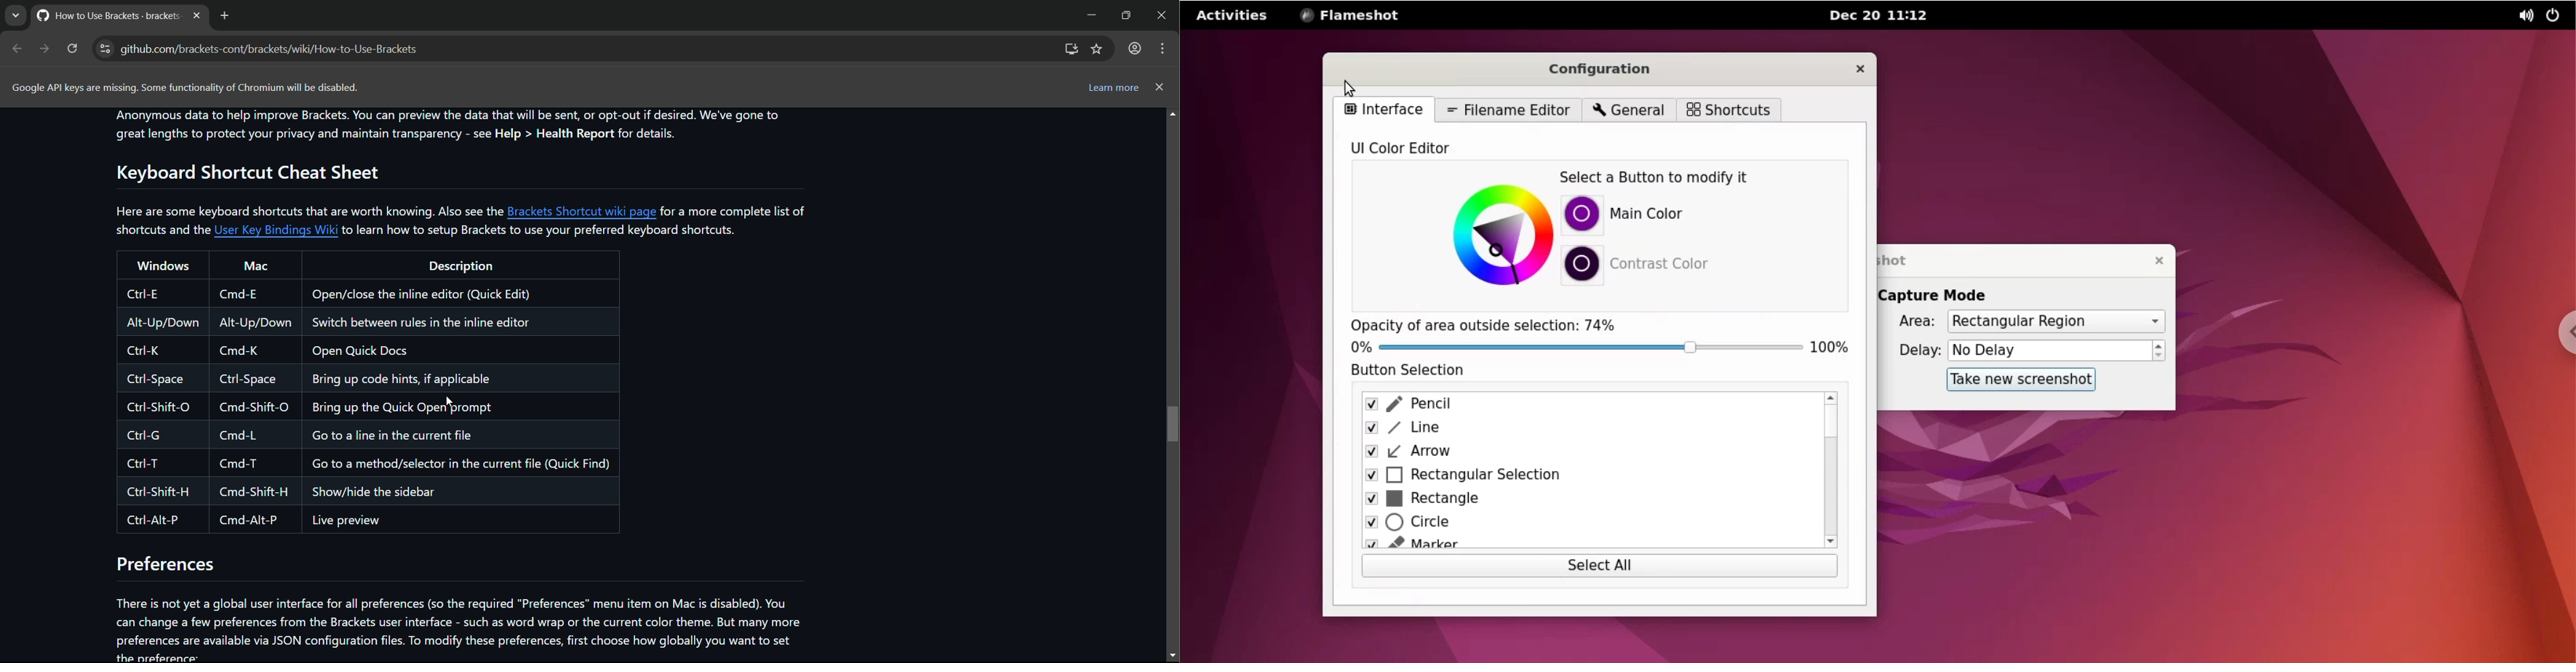 The height and width of the screenshot is (672, 2576). What do you see at coordinates (461, 406) in the screenshot?
I see `keyboard shortcut description` at bounding box center [461, 406].